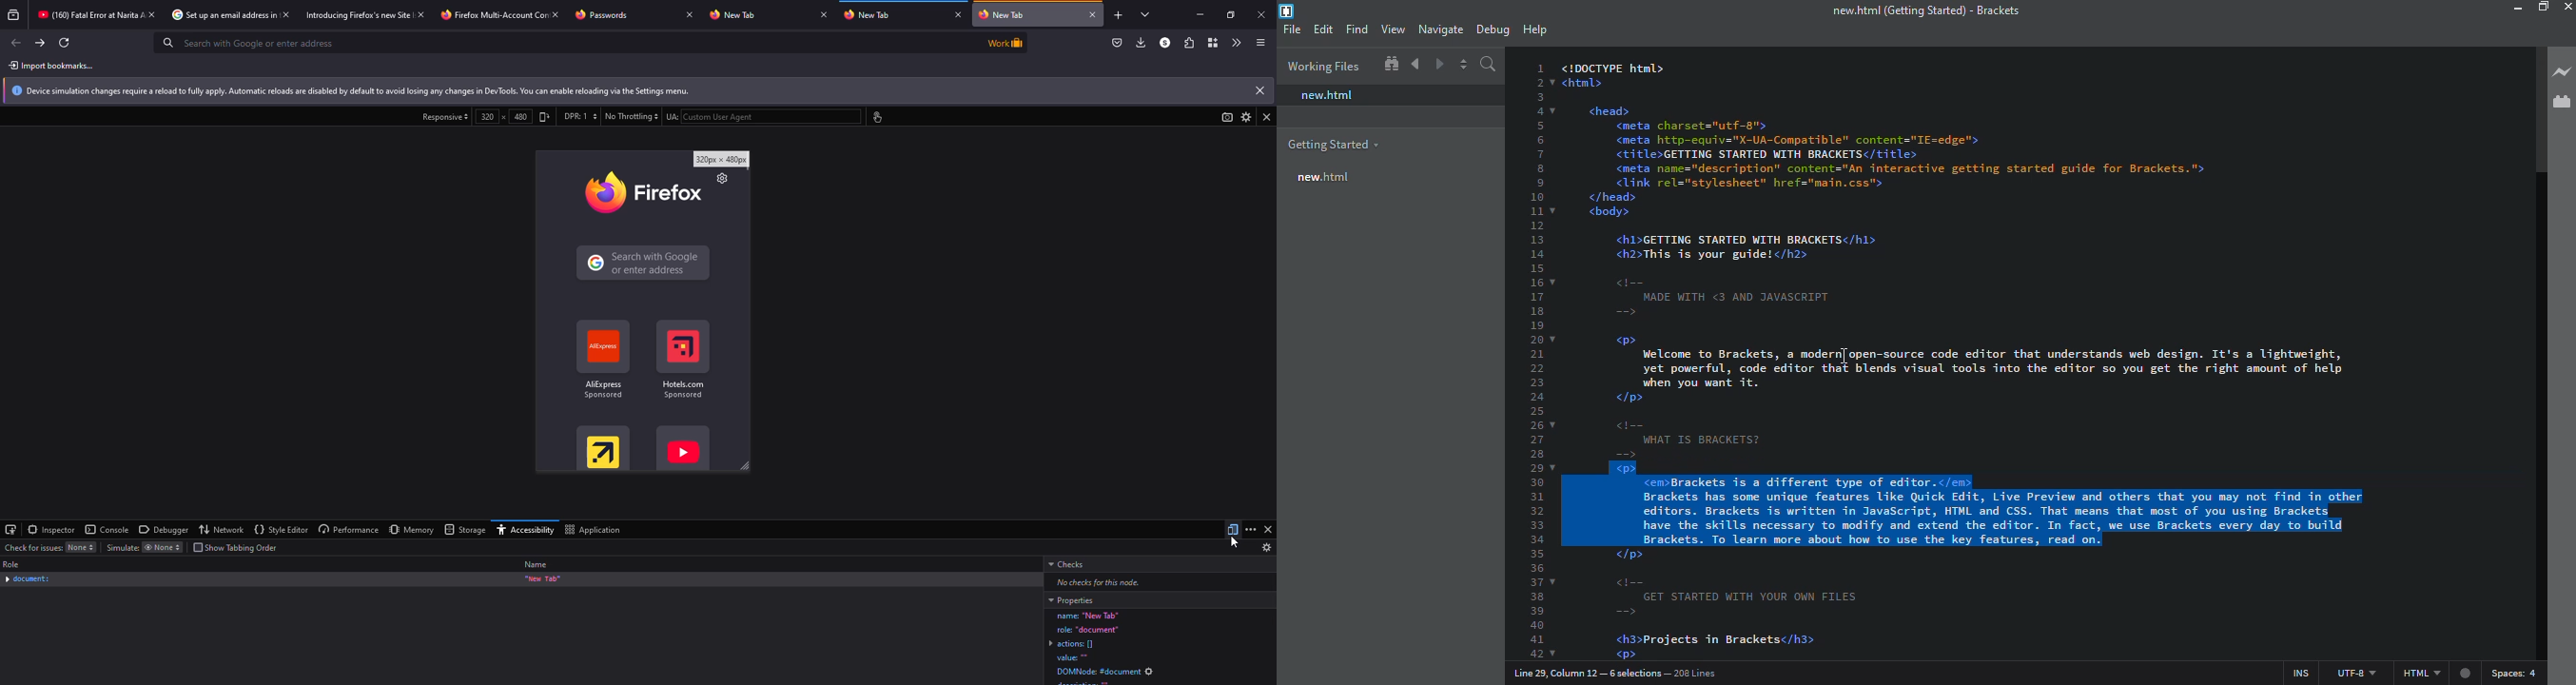 Image resolution: width=2576 pixels, height=700 pixels. What do you see at coordinates (1441, 64) in the screenshot?
I see `navigate forward` at bounding box center [1441, 64].